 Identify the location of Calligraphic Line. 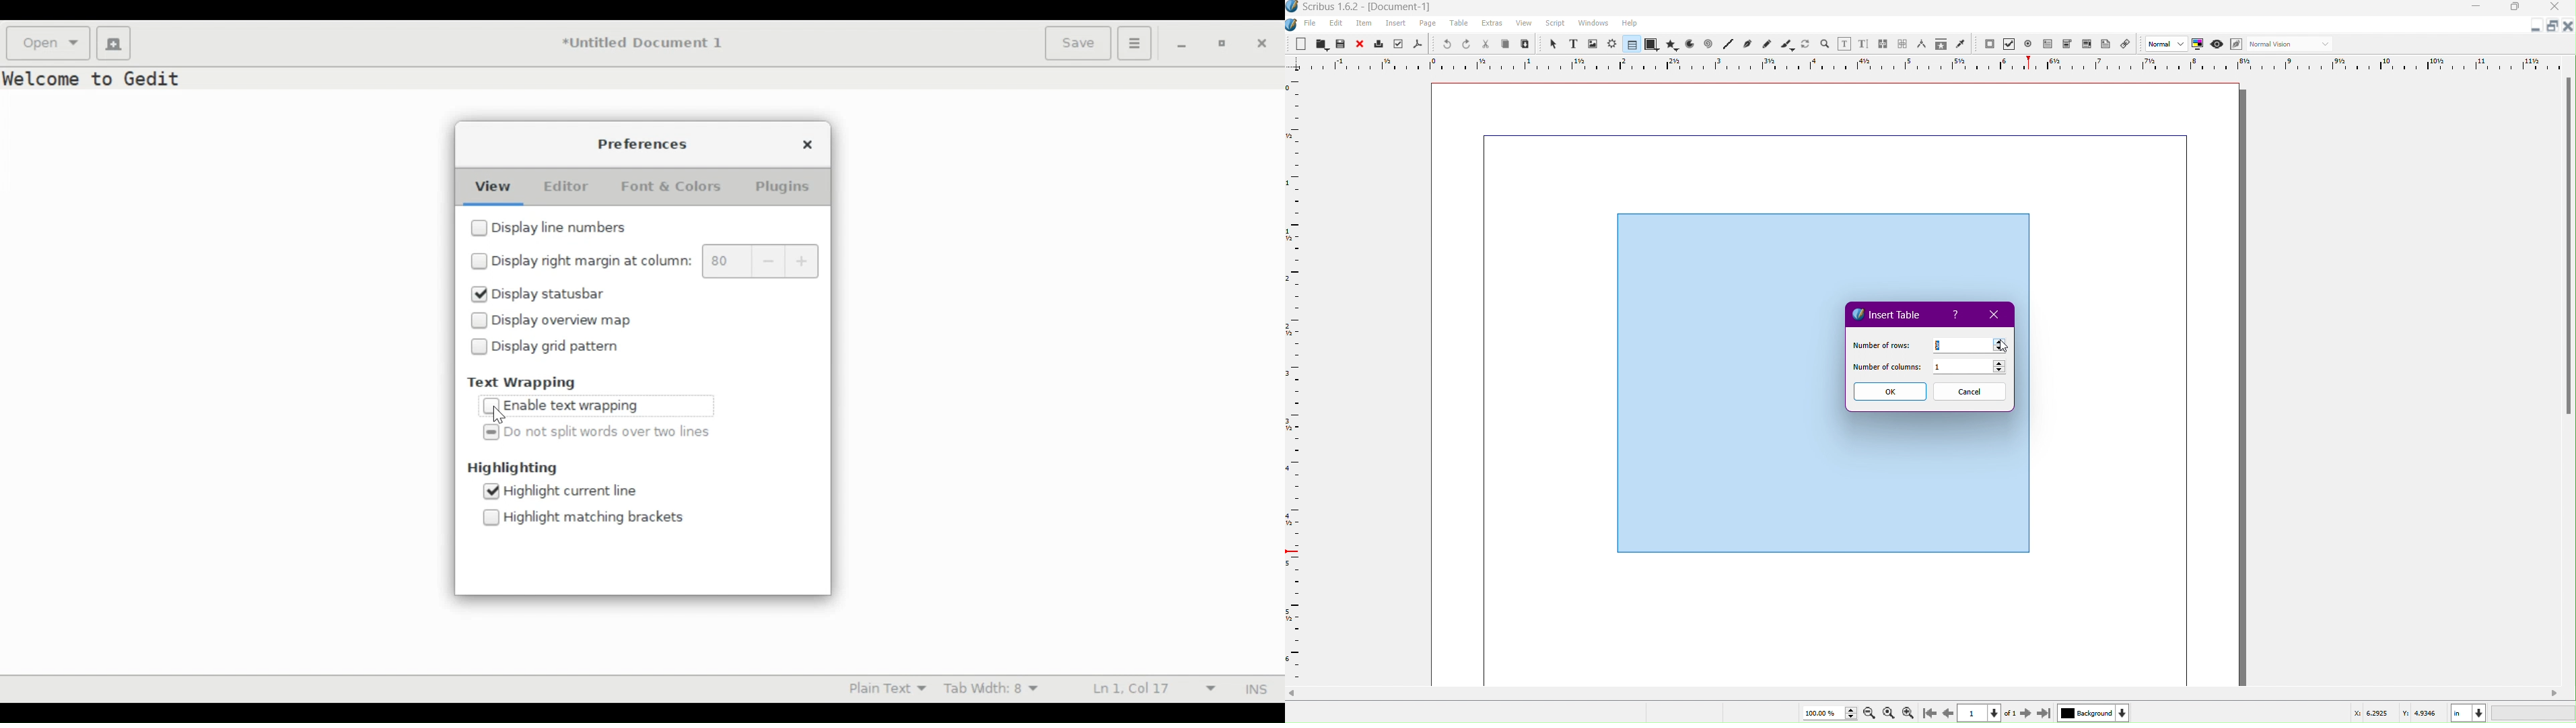
(1786, 43).